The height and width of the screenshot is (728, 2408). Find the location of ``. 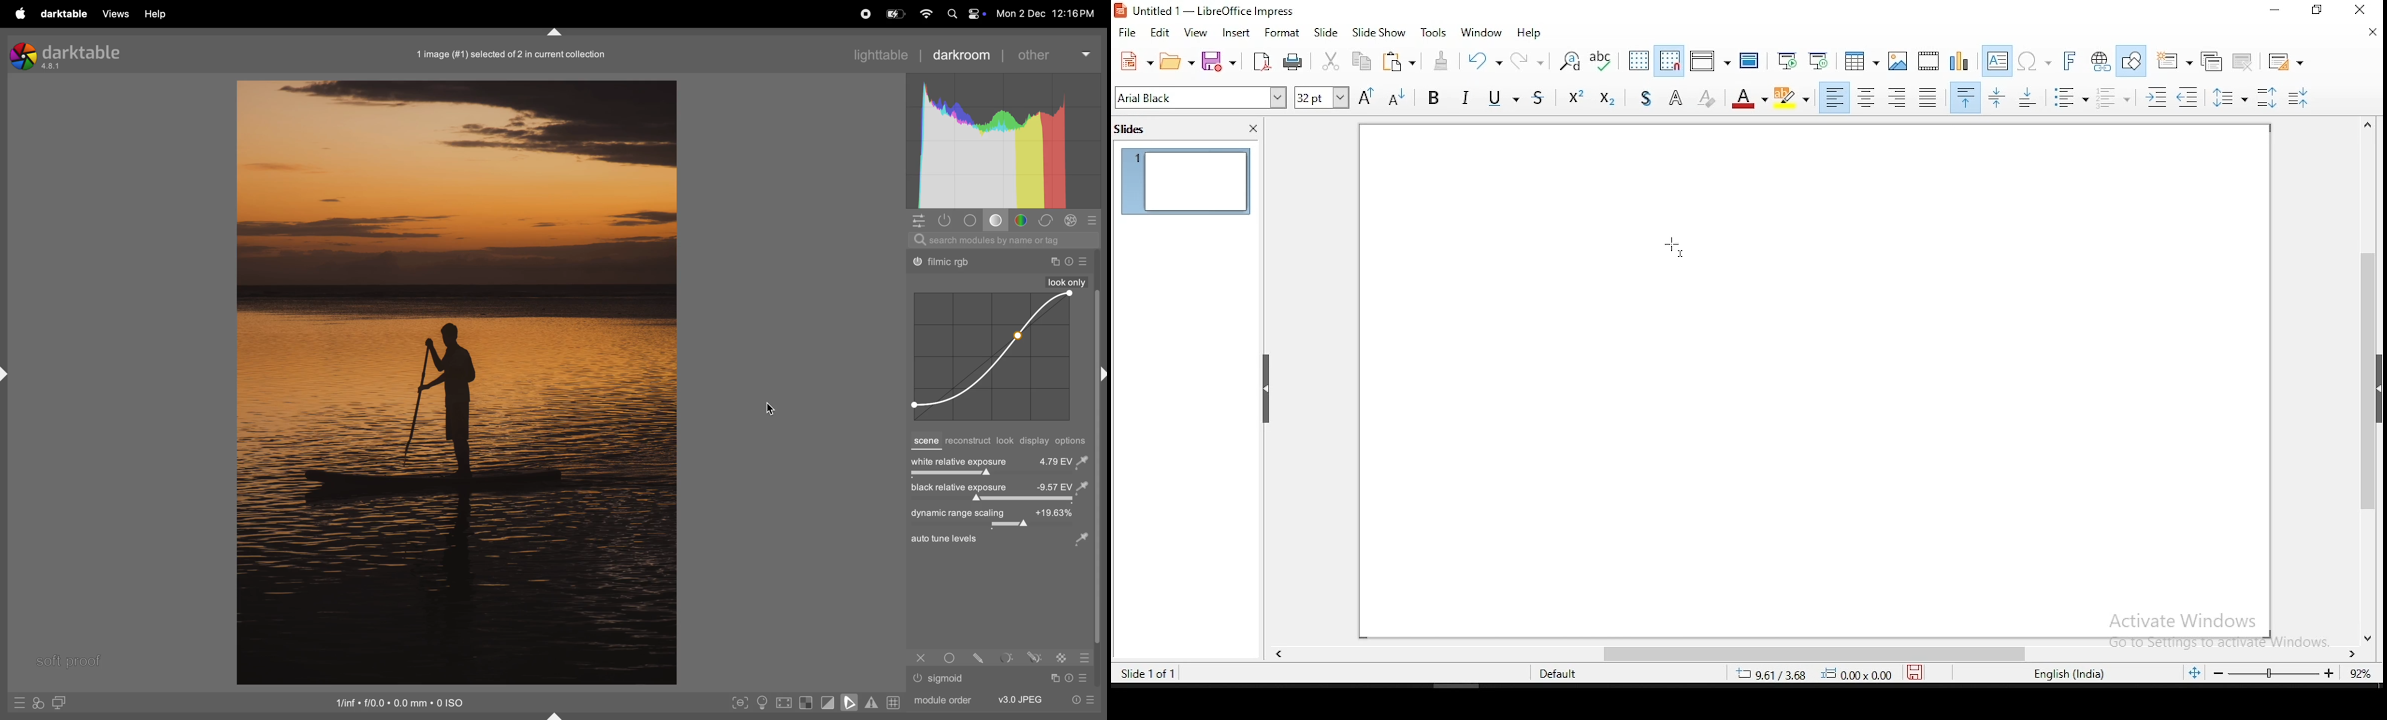

 is located at coordinates (1008, 657).